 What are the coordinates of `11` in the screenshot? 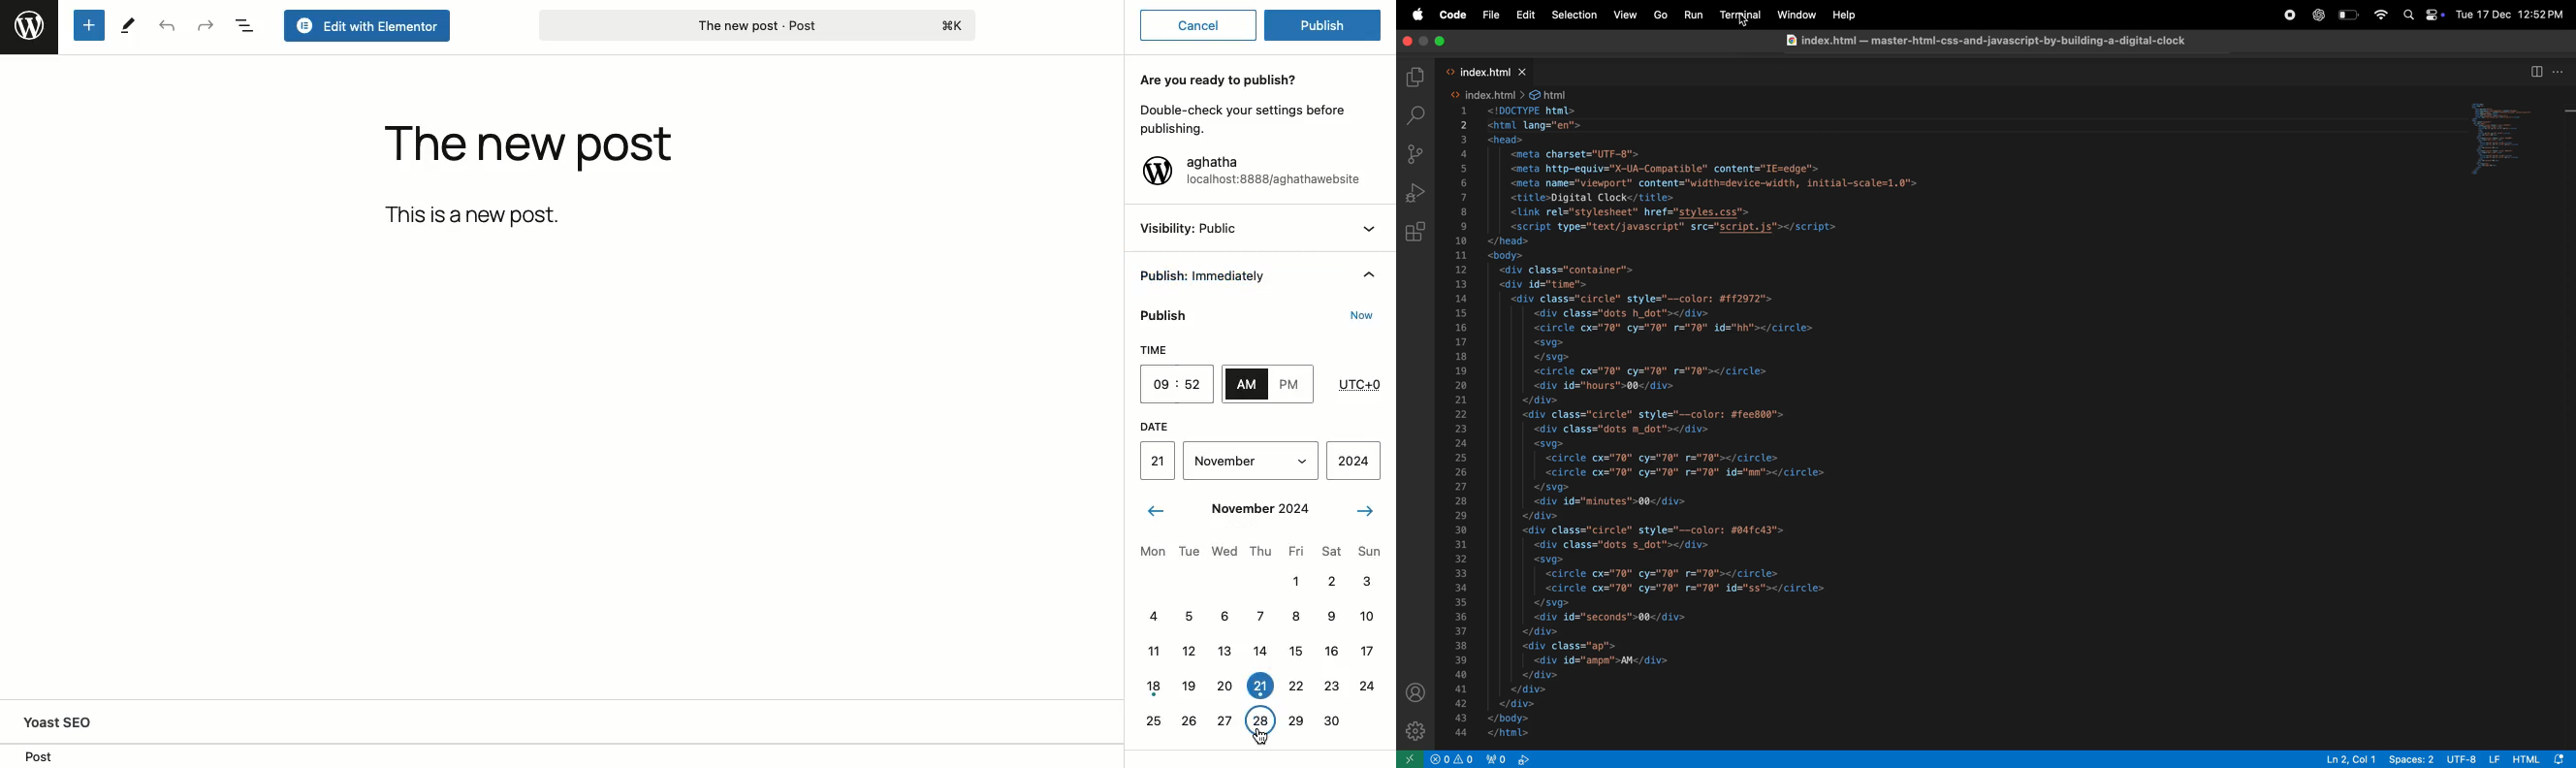 It's located at (1151, 653).